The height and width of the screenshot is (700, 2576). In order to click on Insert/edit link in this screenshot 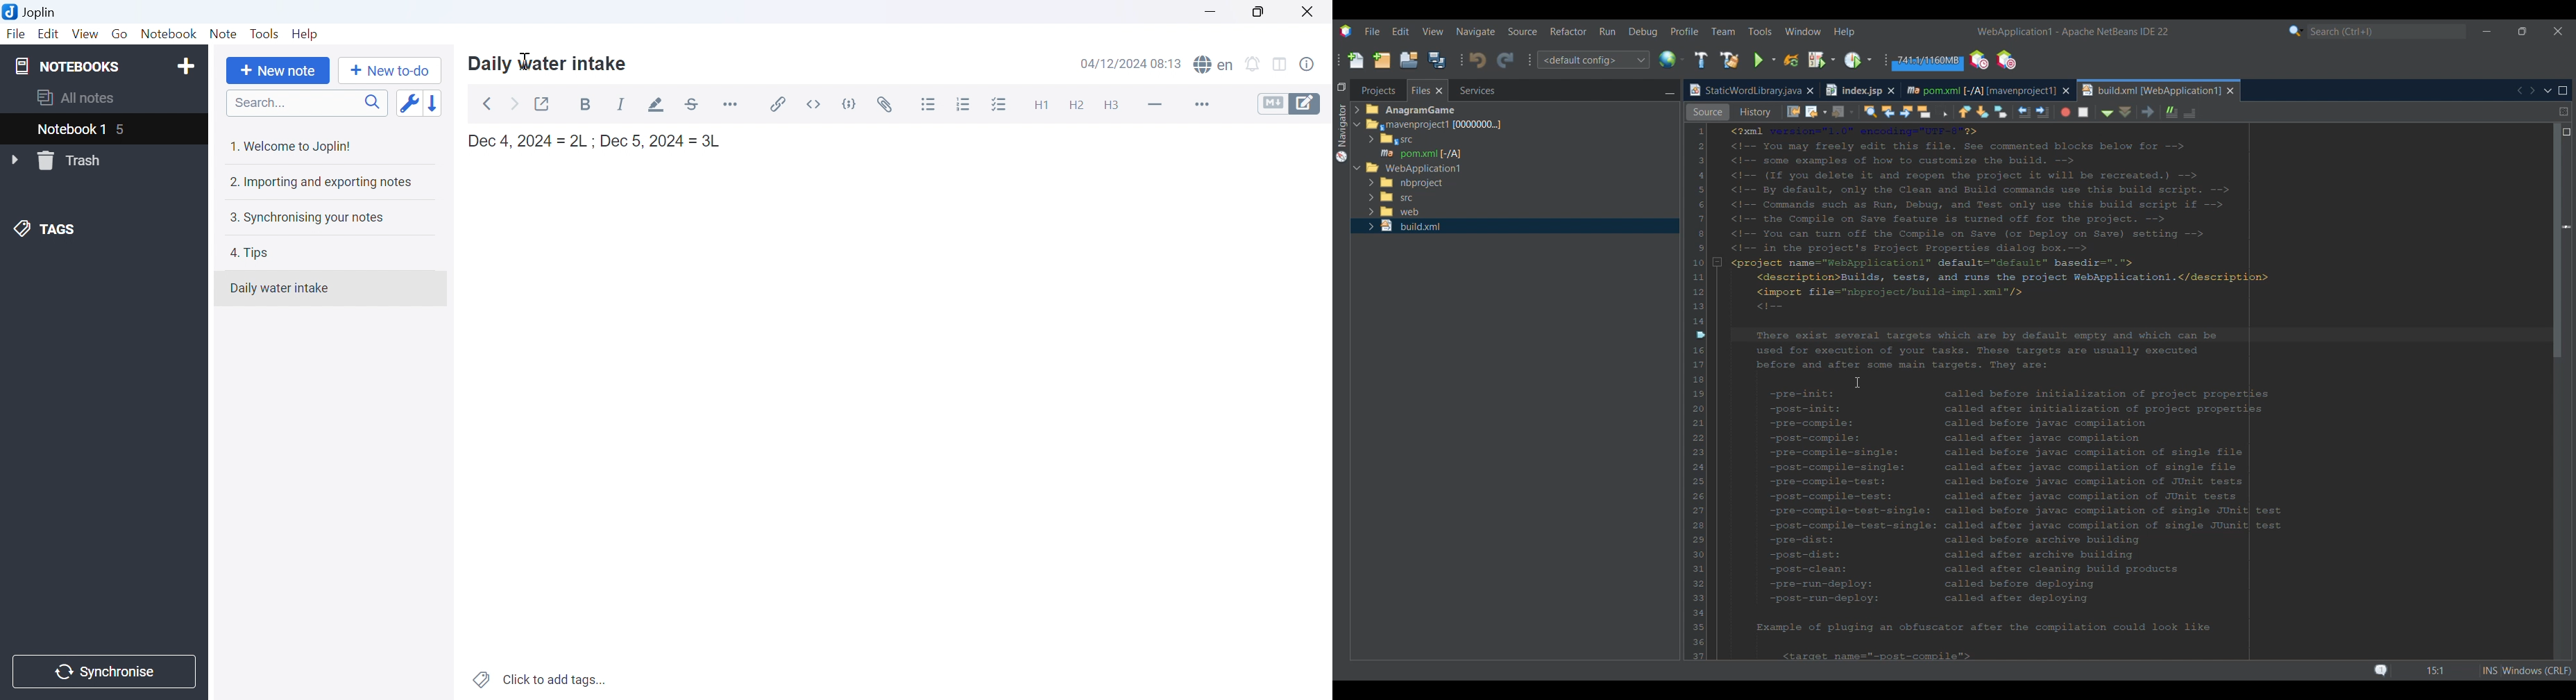, I will do `click(779, 104)`.